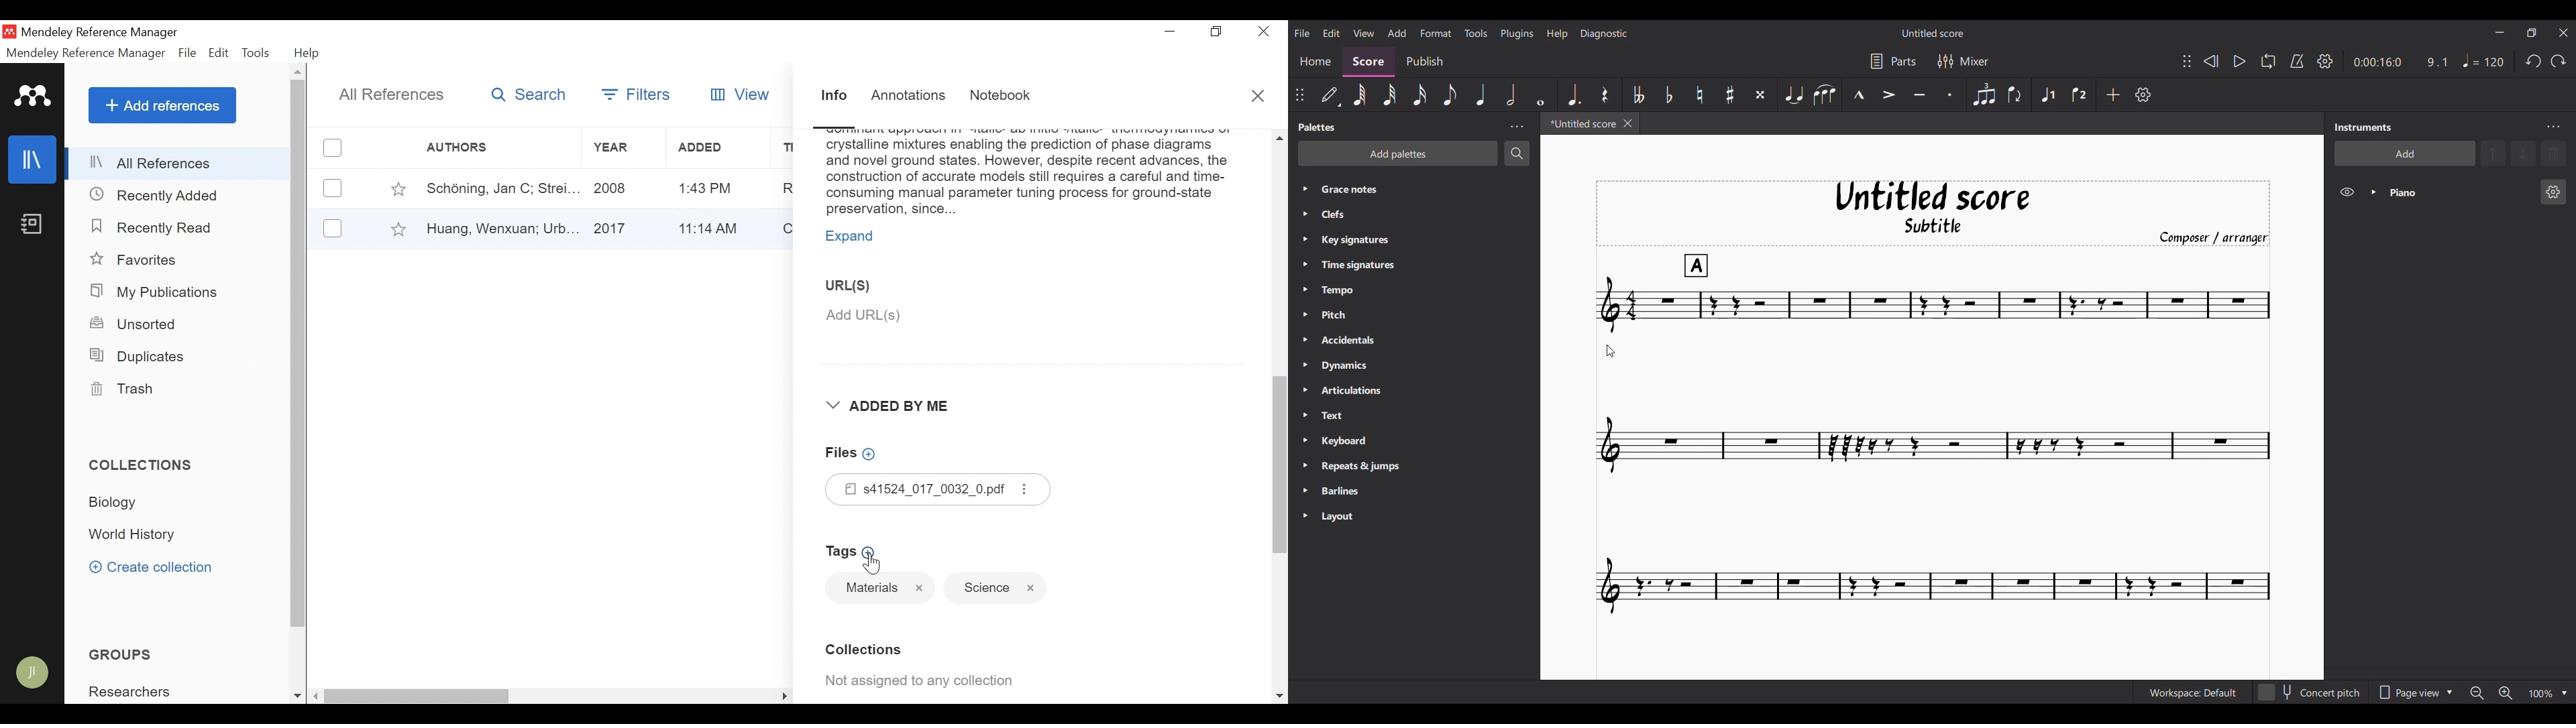 The width and height of the screenshot is (2576, 728). What do you see at coordinates (1574, 94) in the screenshot?
I see `Augmentation dot` at bounding box center [1574, 94].